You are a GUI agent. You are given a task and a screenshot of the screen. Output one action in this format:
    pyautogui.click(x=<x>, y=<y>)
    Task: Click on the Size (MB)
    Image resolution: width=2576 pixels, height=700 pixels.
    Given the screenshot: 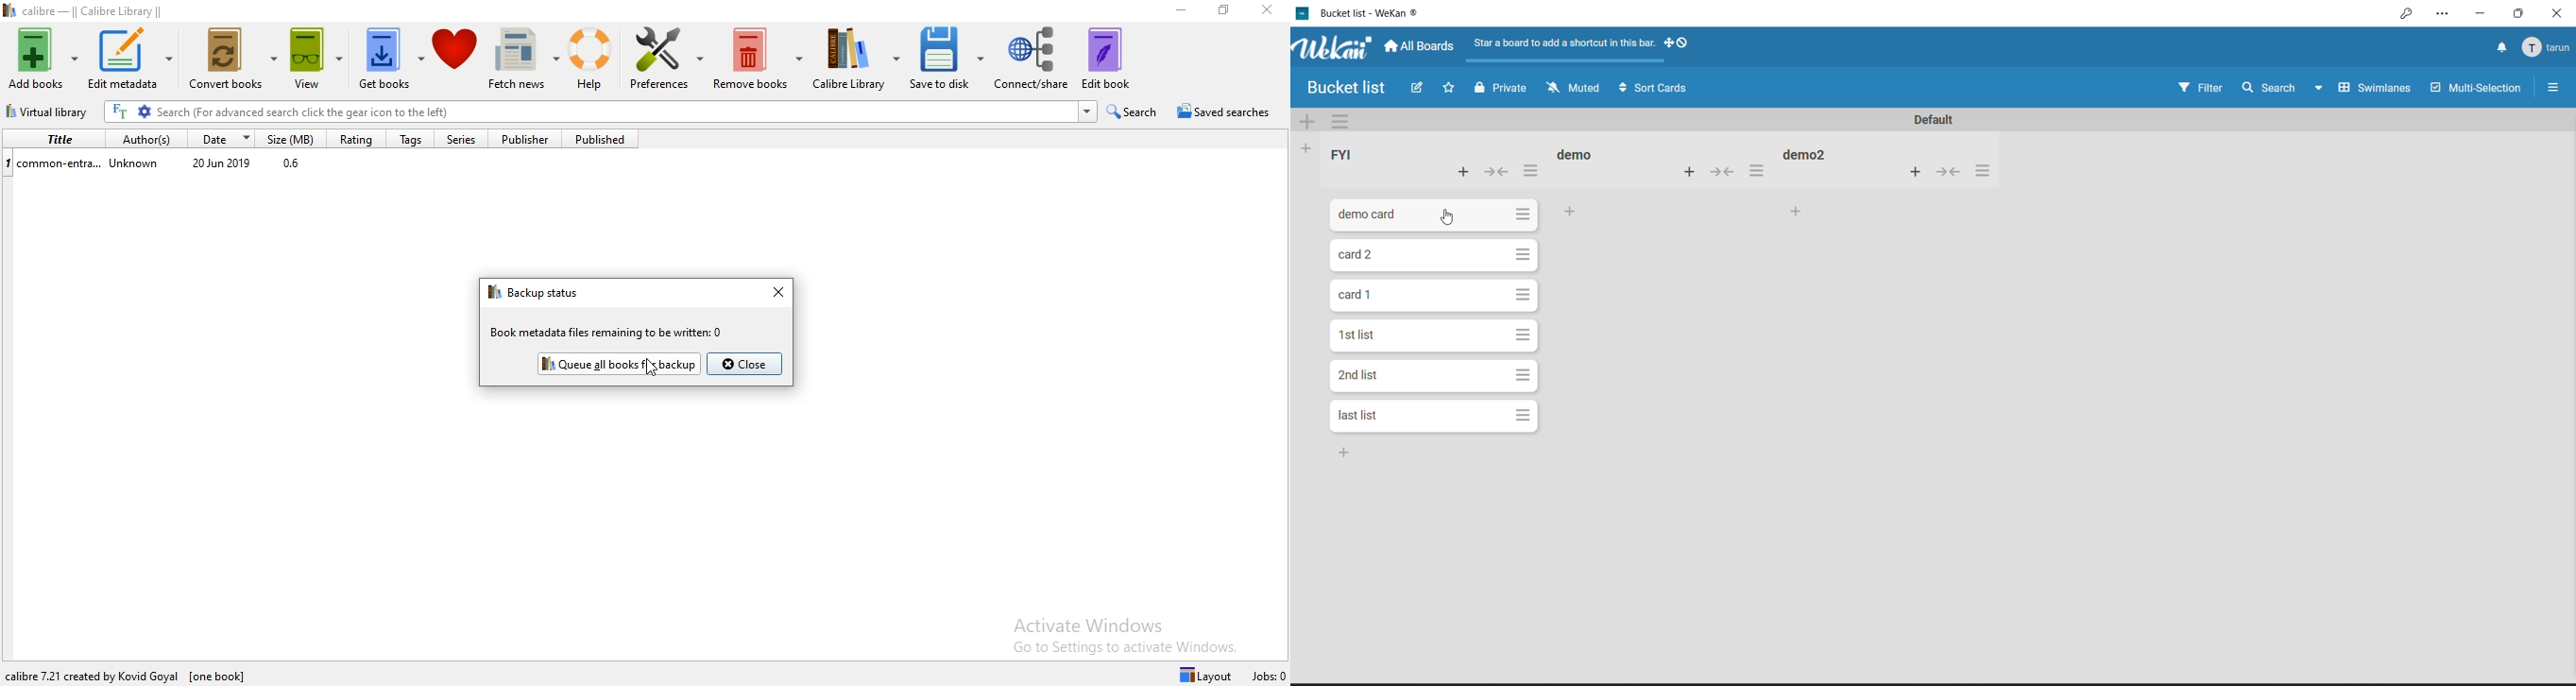 What is the action you would take?
    pyautogui.click(x=295, y=138)
    